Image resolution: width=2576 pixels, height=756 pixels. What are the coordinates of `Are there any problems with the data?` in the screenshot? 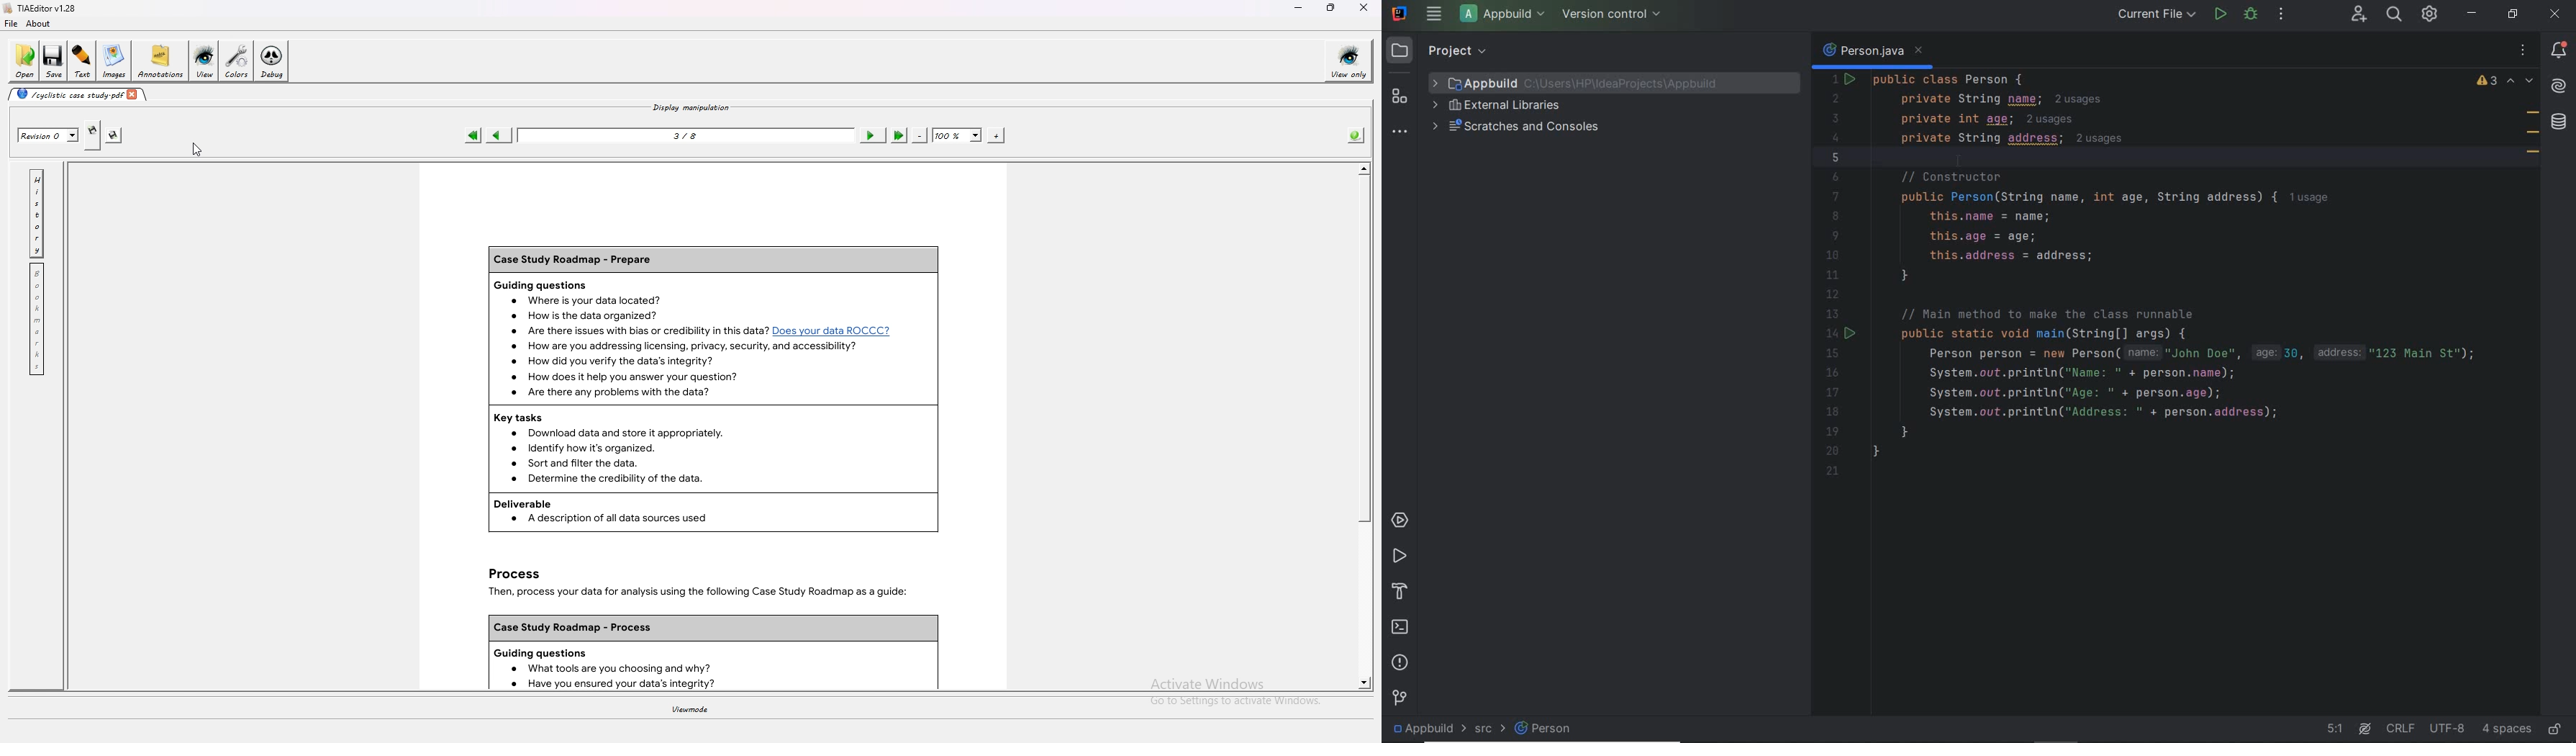 It's located at (623, 393).